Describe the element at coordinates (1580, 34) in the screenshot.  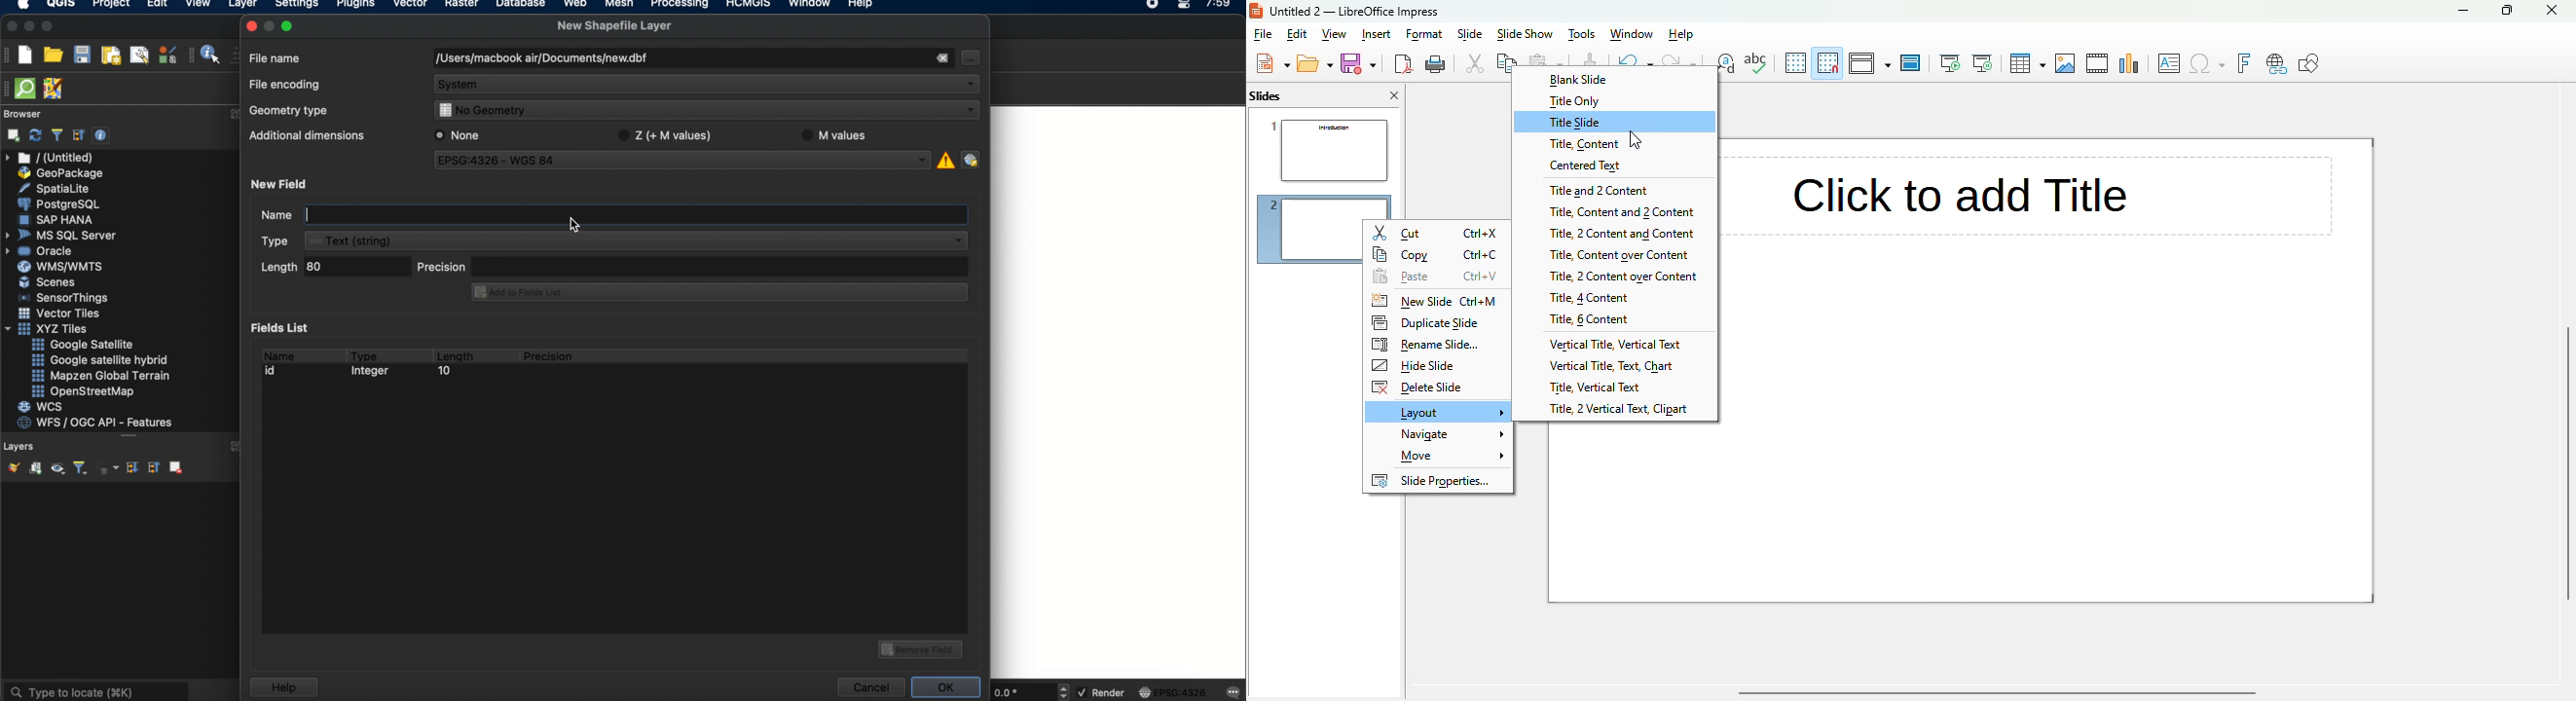
I see `tools` at that location.